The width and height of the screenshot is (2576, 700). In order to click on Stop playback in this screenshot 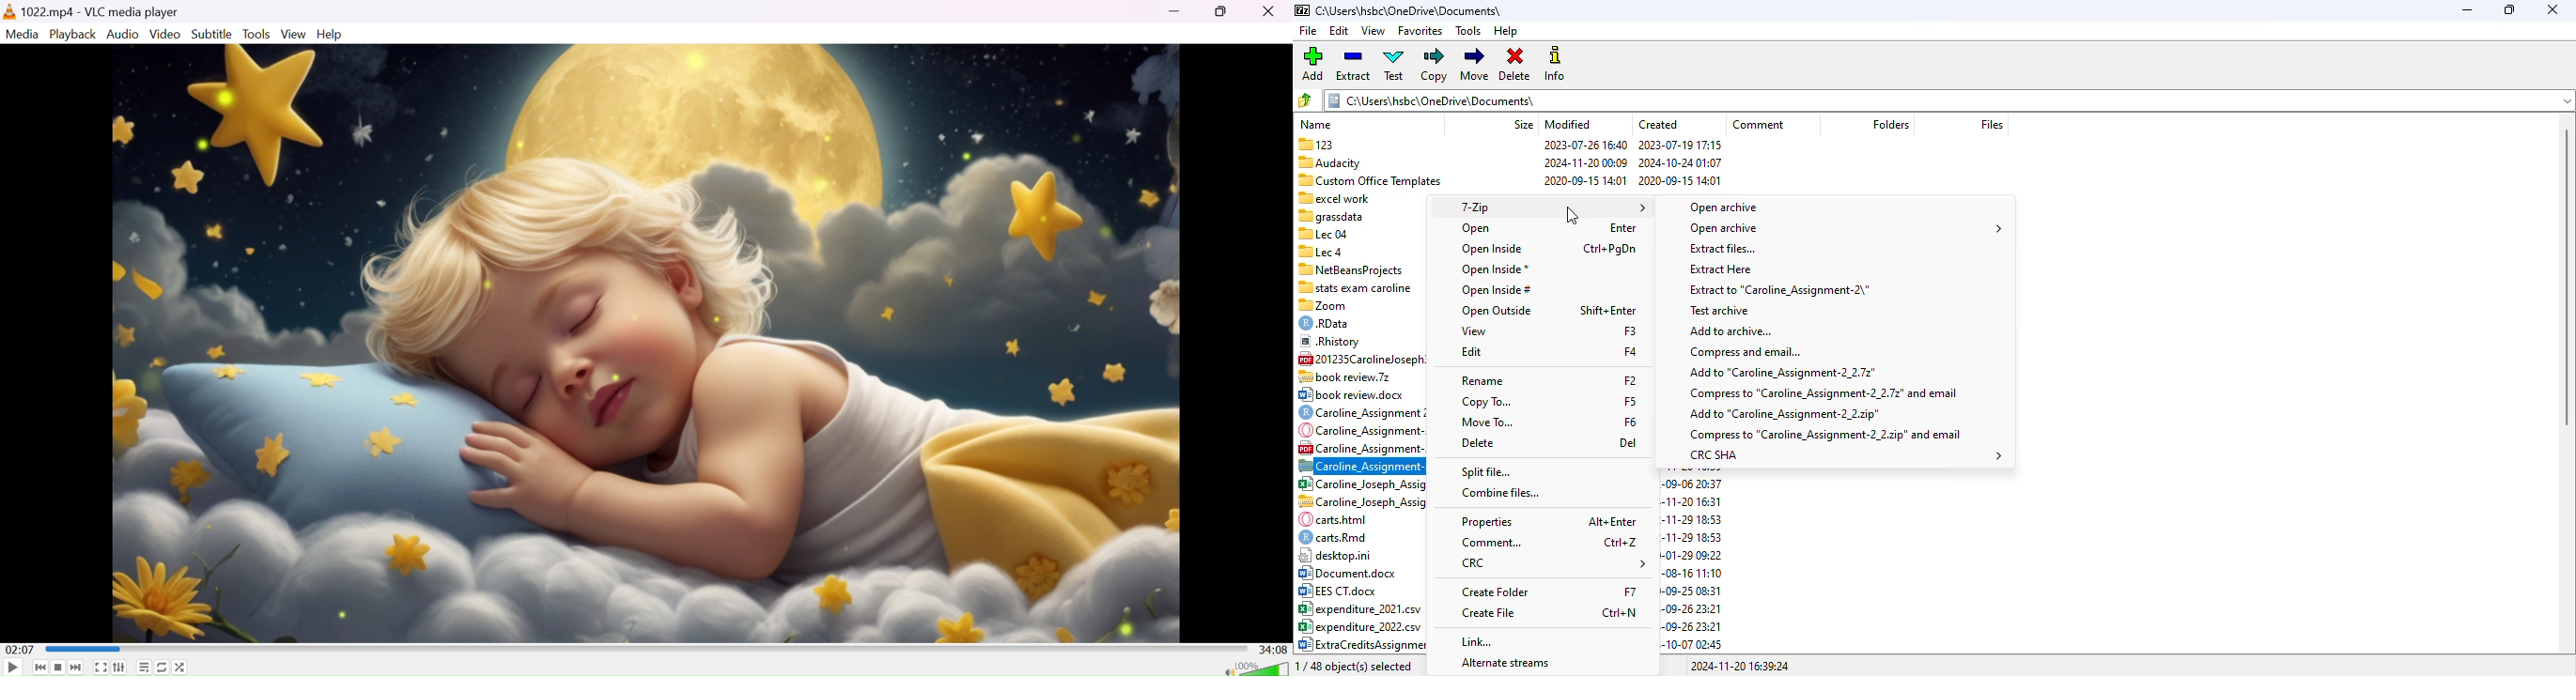, I will do `click(59, 667)`.